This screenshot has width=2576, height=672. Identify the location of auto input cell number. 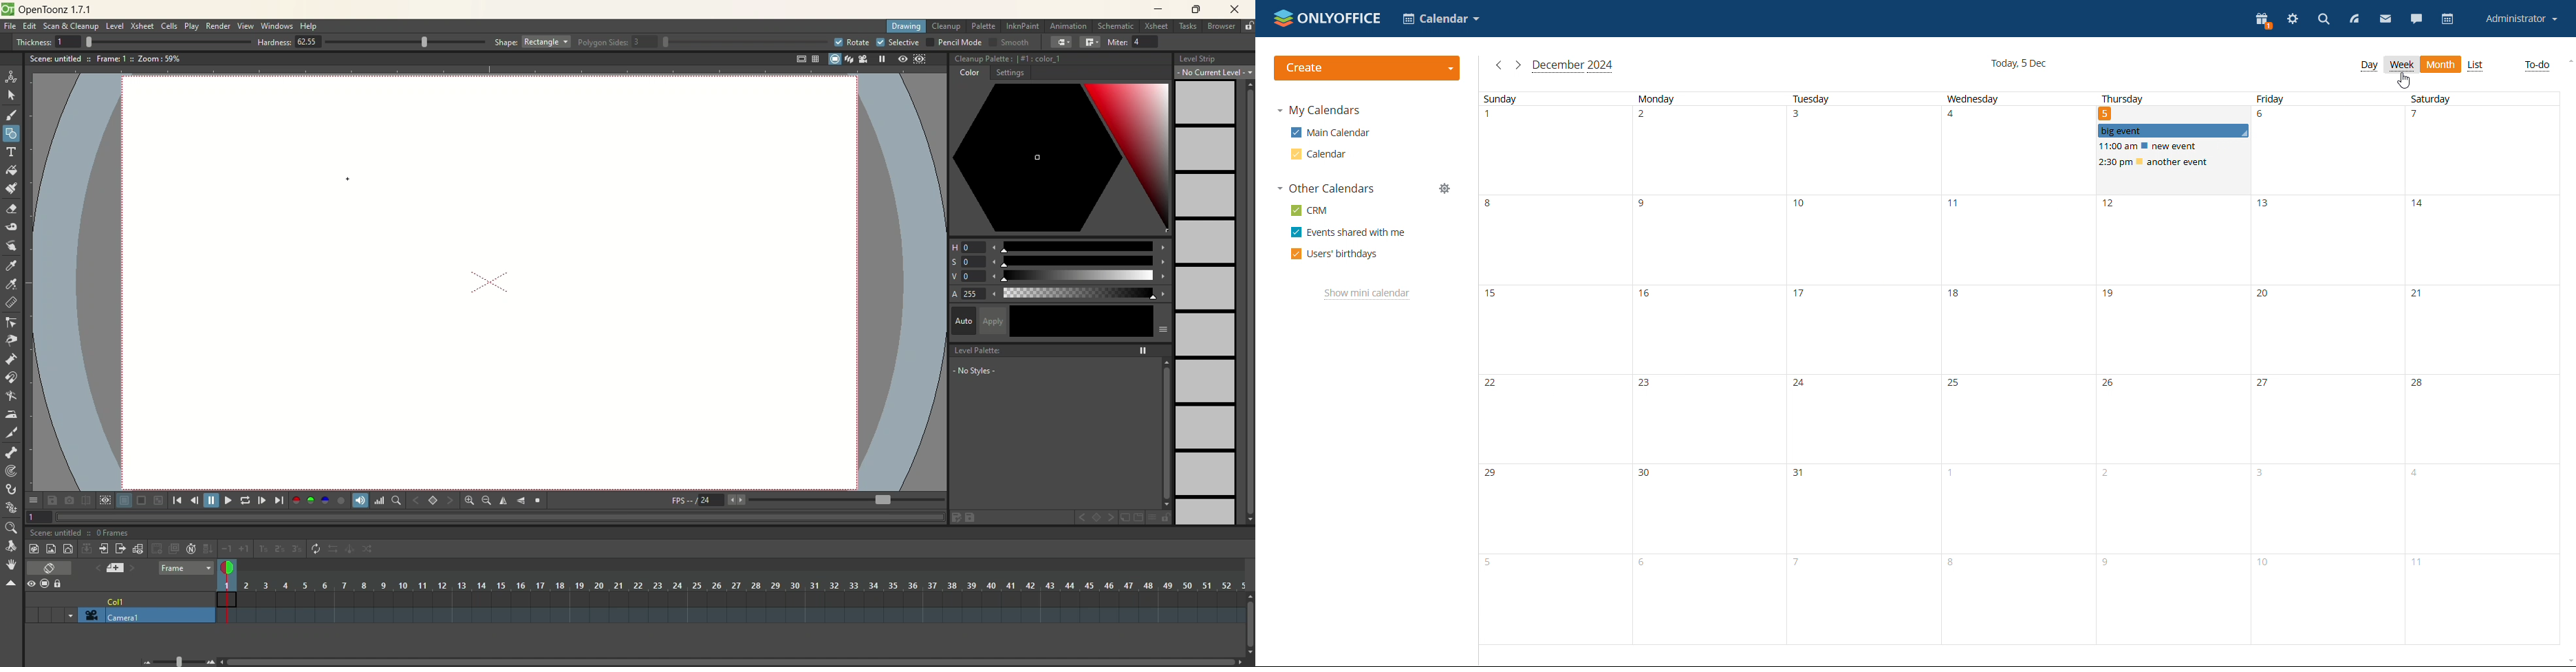
(192, 549).